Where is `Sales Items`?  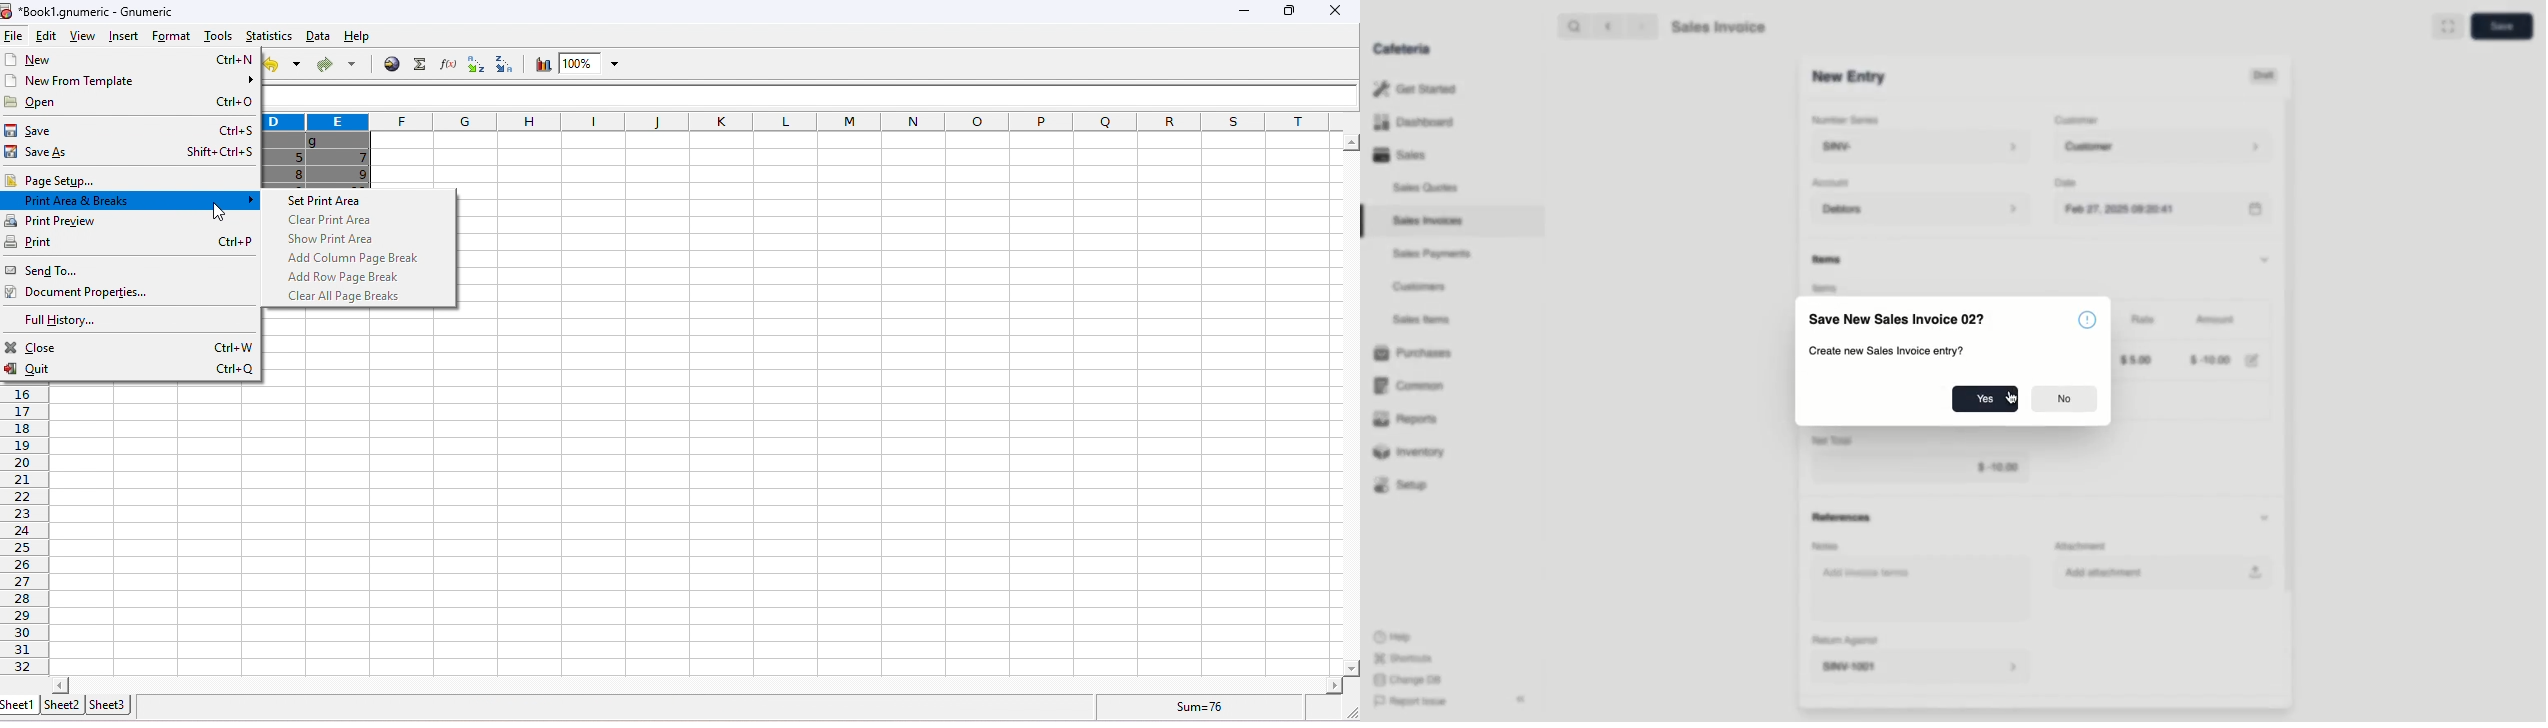
Sales Items is located at coordinates (1421, 320).